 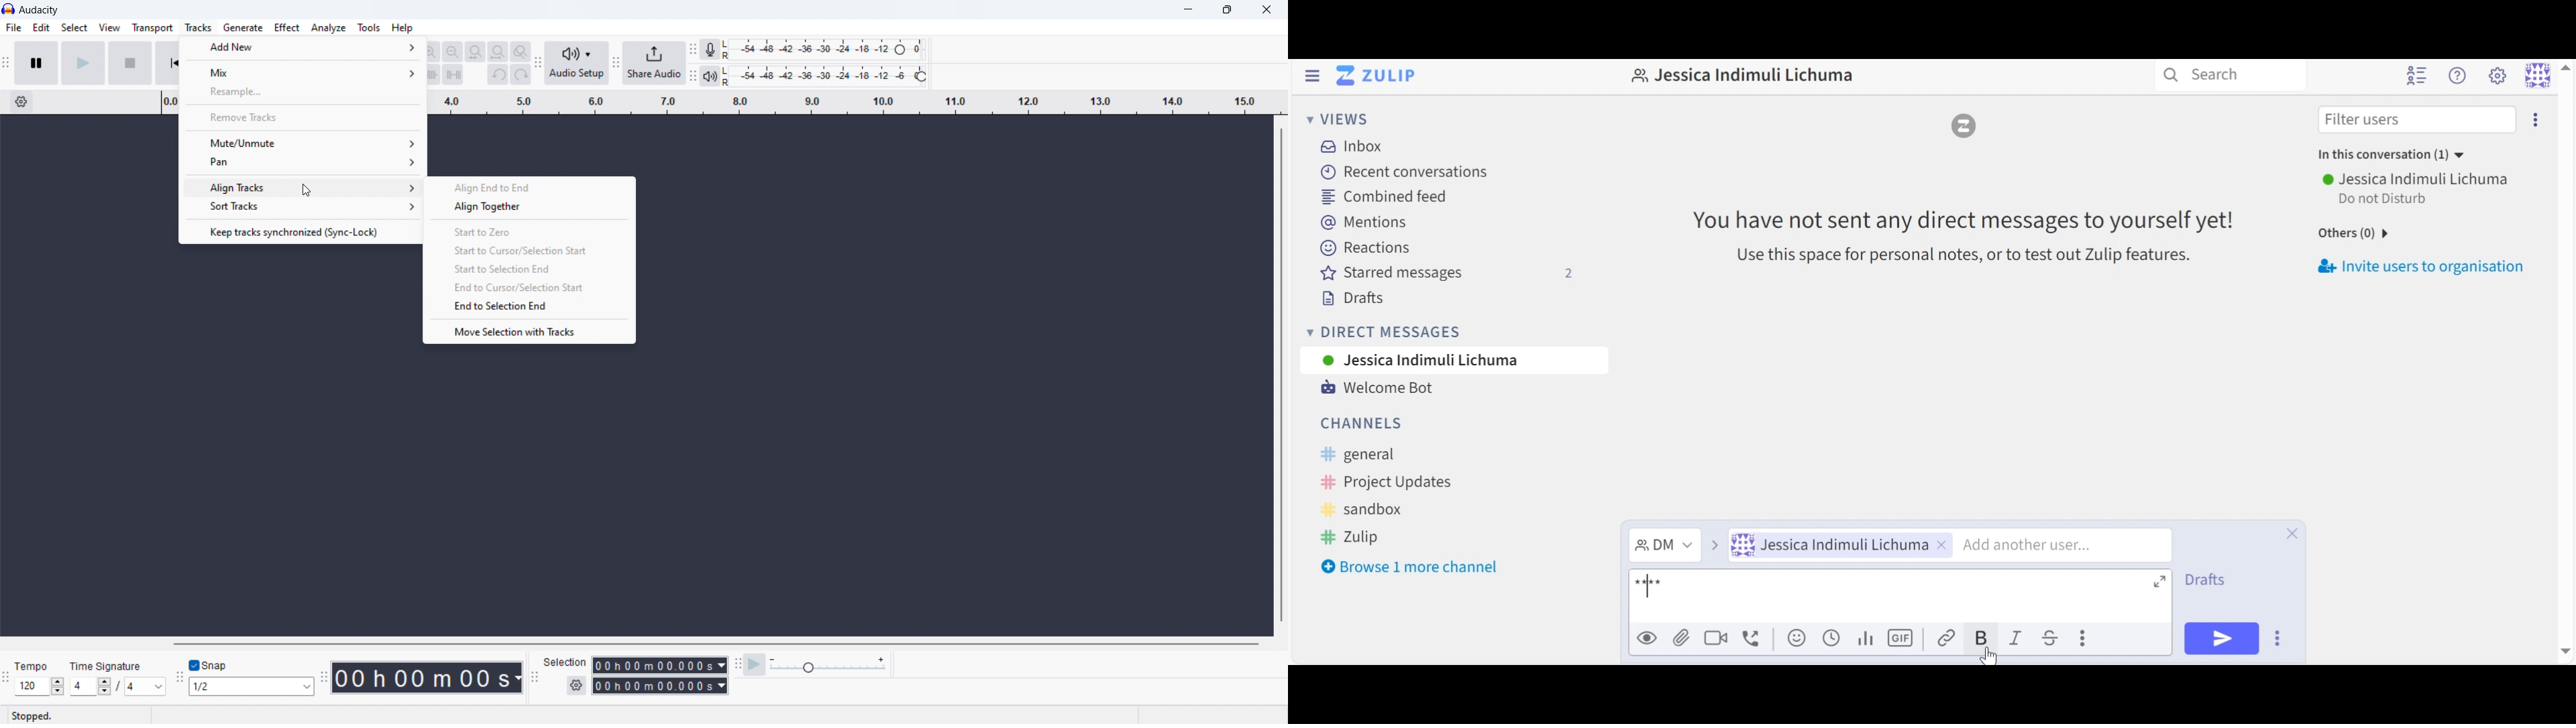 I want to click on Main menu, so click(x=2498, y=76).